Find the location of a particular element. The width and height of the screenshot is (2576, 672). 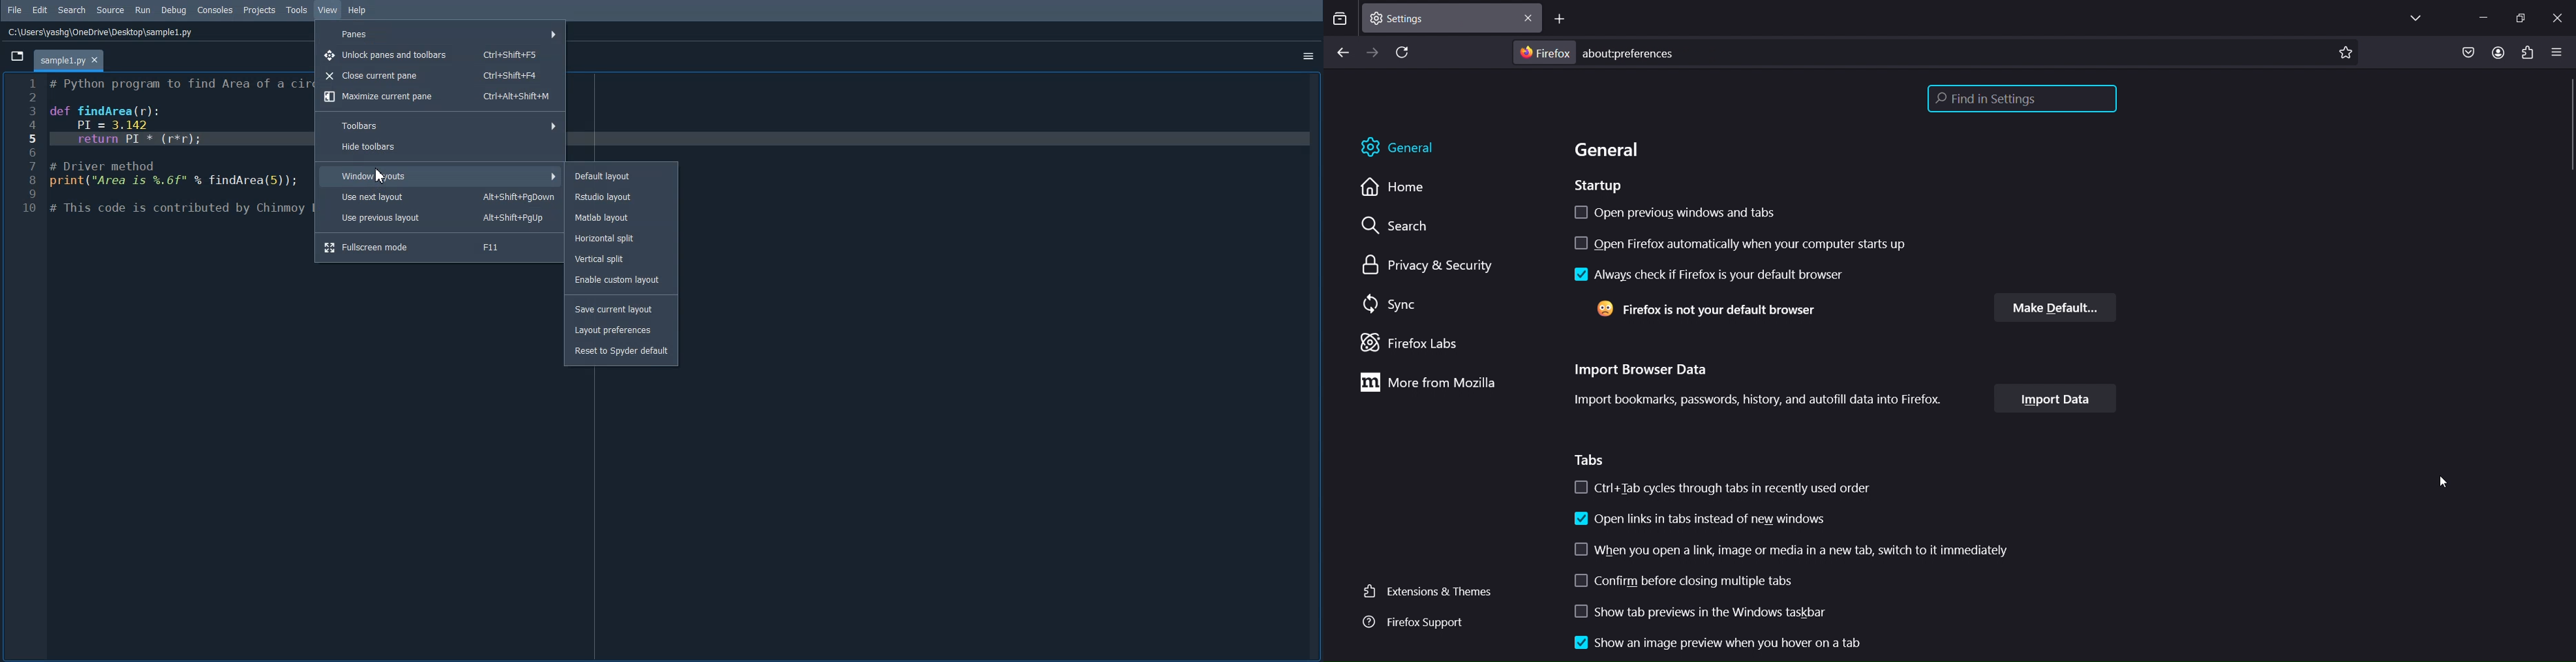

firefox is located at coordinates (1544, 54).